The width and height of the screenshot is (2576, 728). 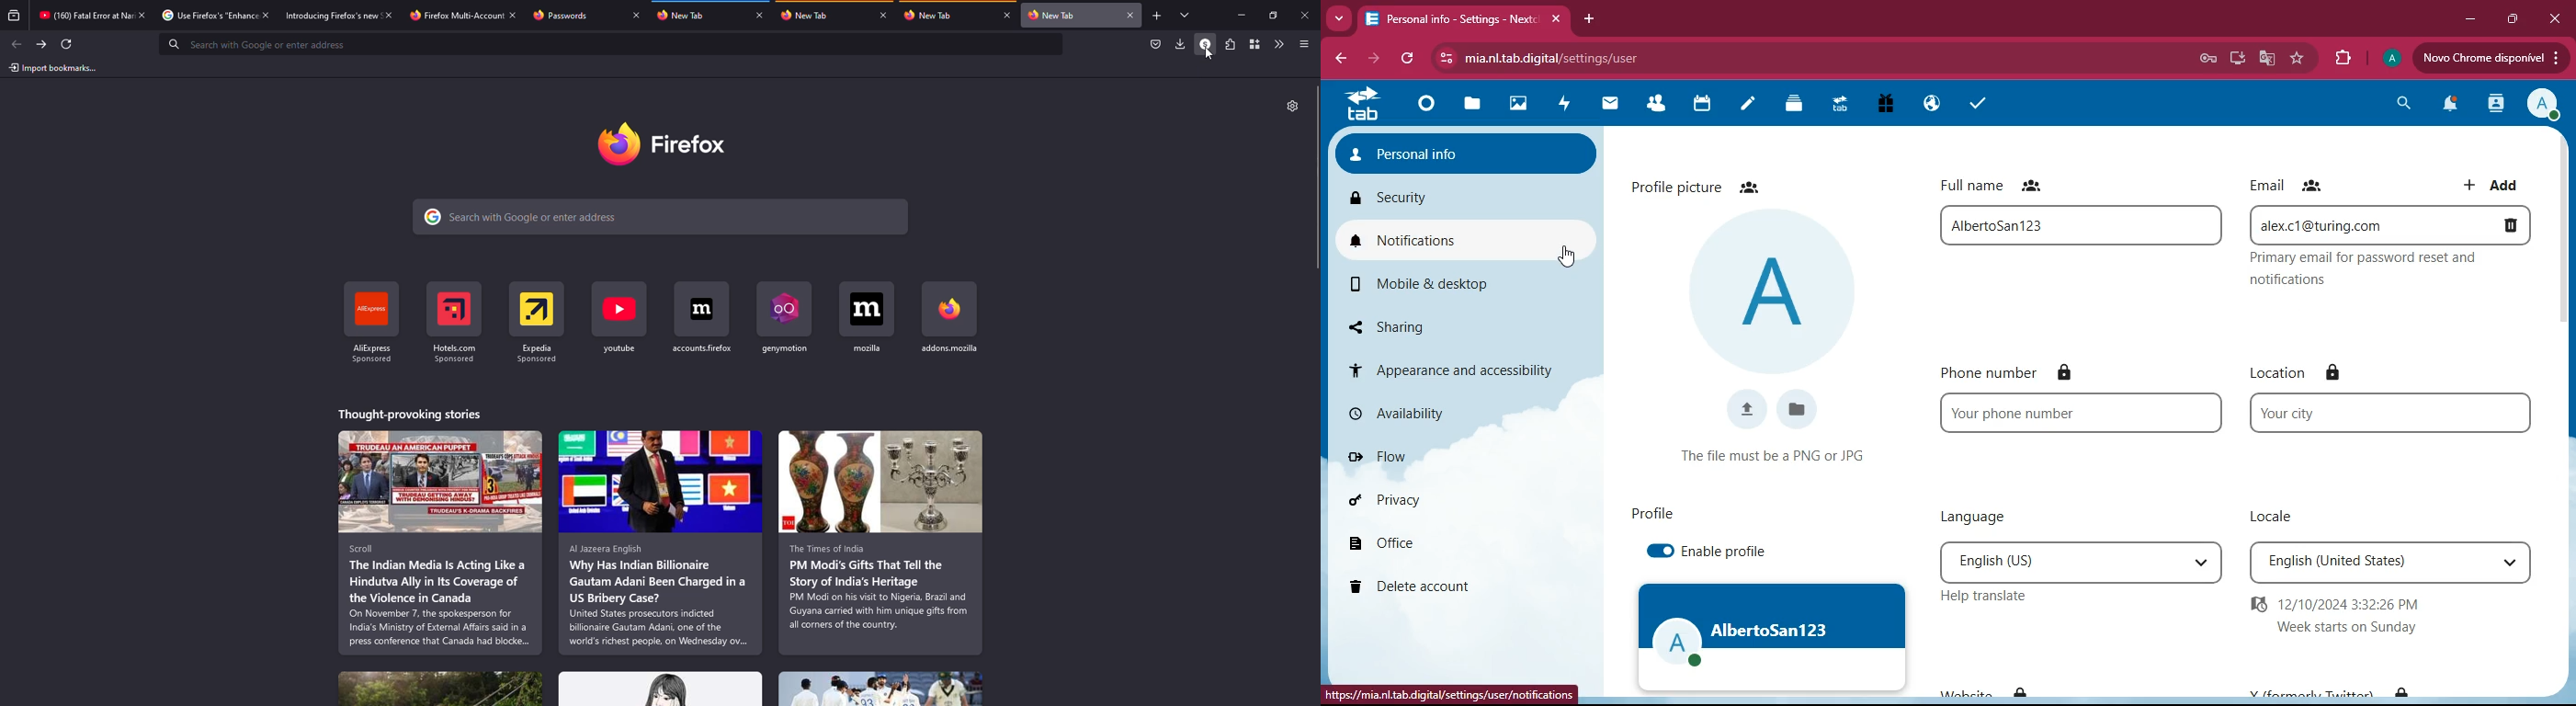 I want to click on tab, so click(x=1053, y=14).